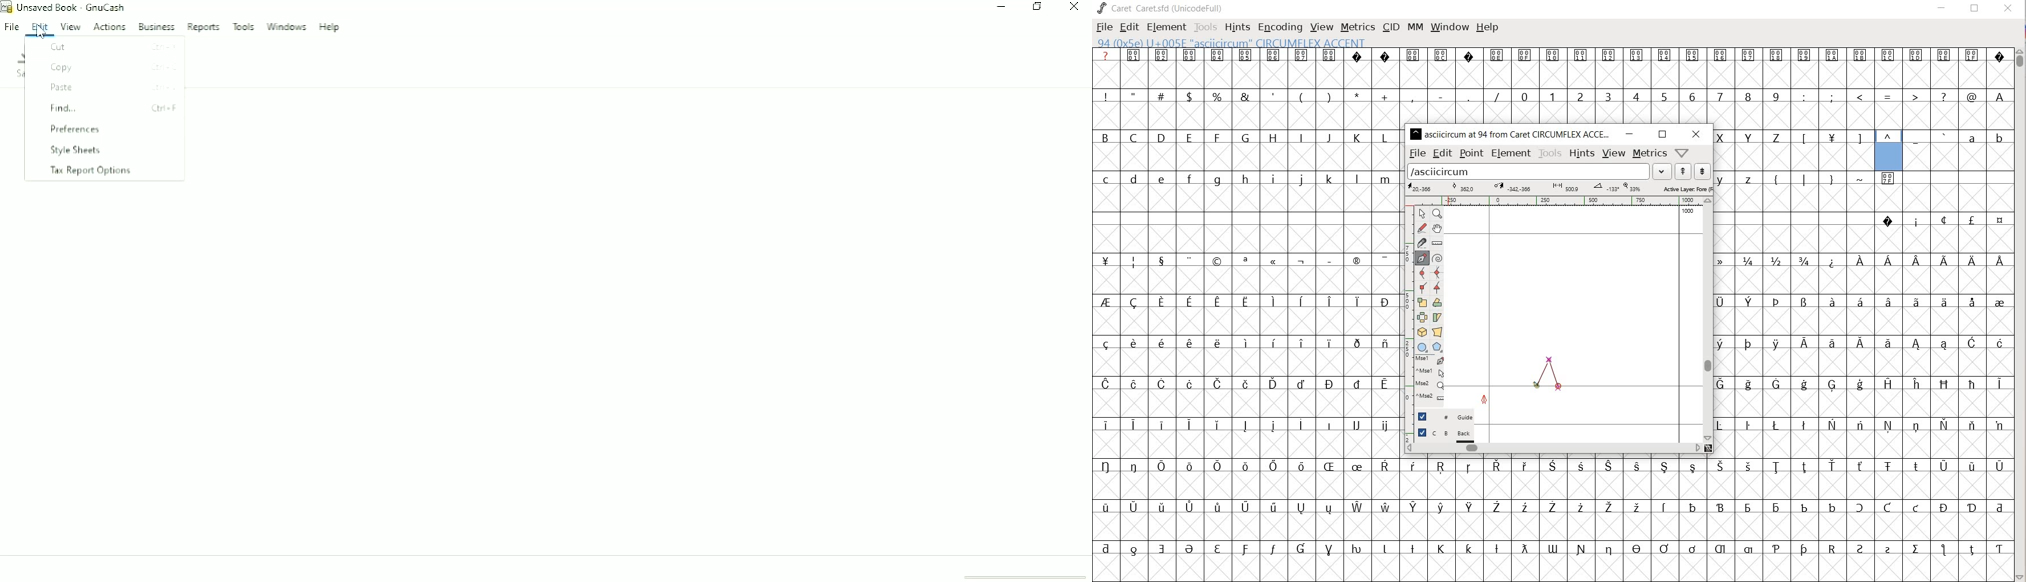 The image size is (2044, 588). What do you see at coordinates (1943, 7) in the screenshot?
I see `MINIMIZE` at bounding box center [1943, 7].